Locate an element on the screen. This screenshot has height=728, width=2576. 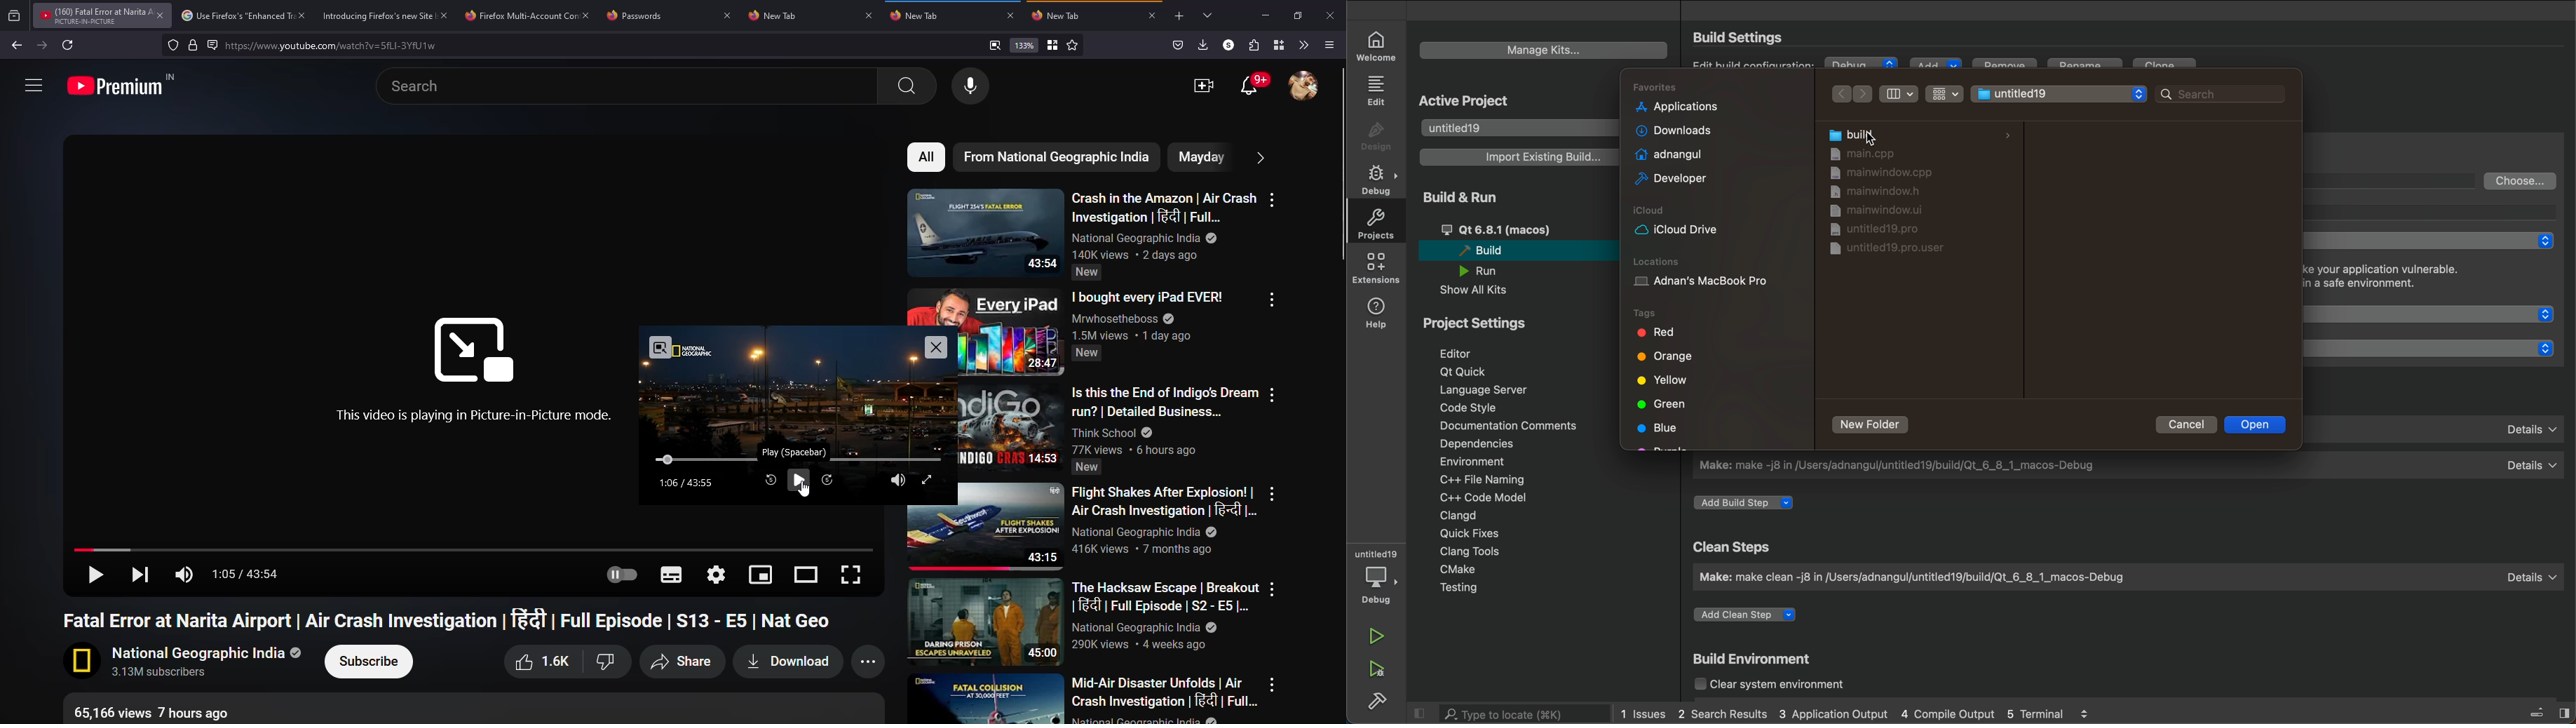
video text description is located at coordinates (1165, 615).